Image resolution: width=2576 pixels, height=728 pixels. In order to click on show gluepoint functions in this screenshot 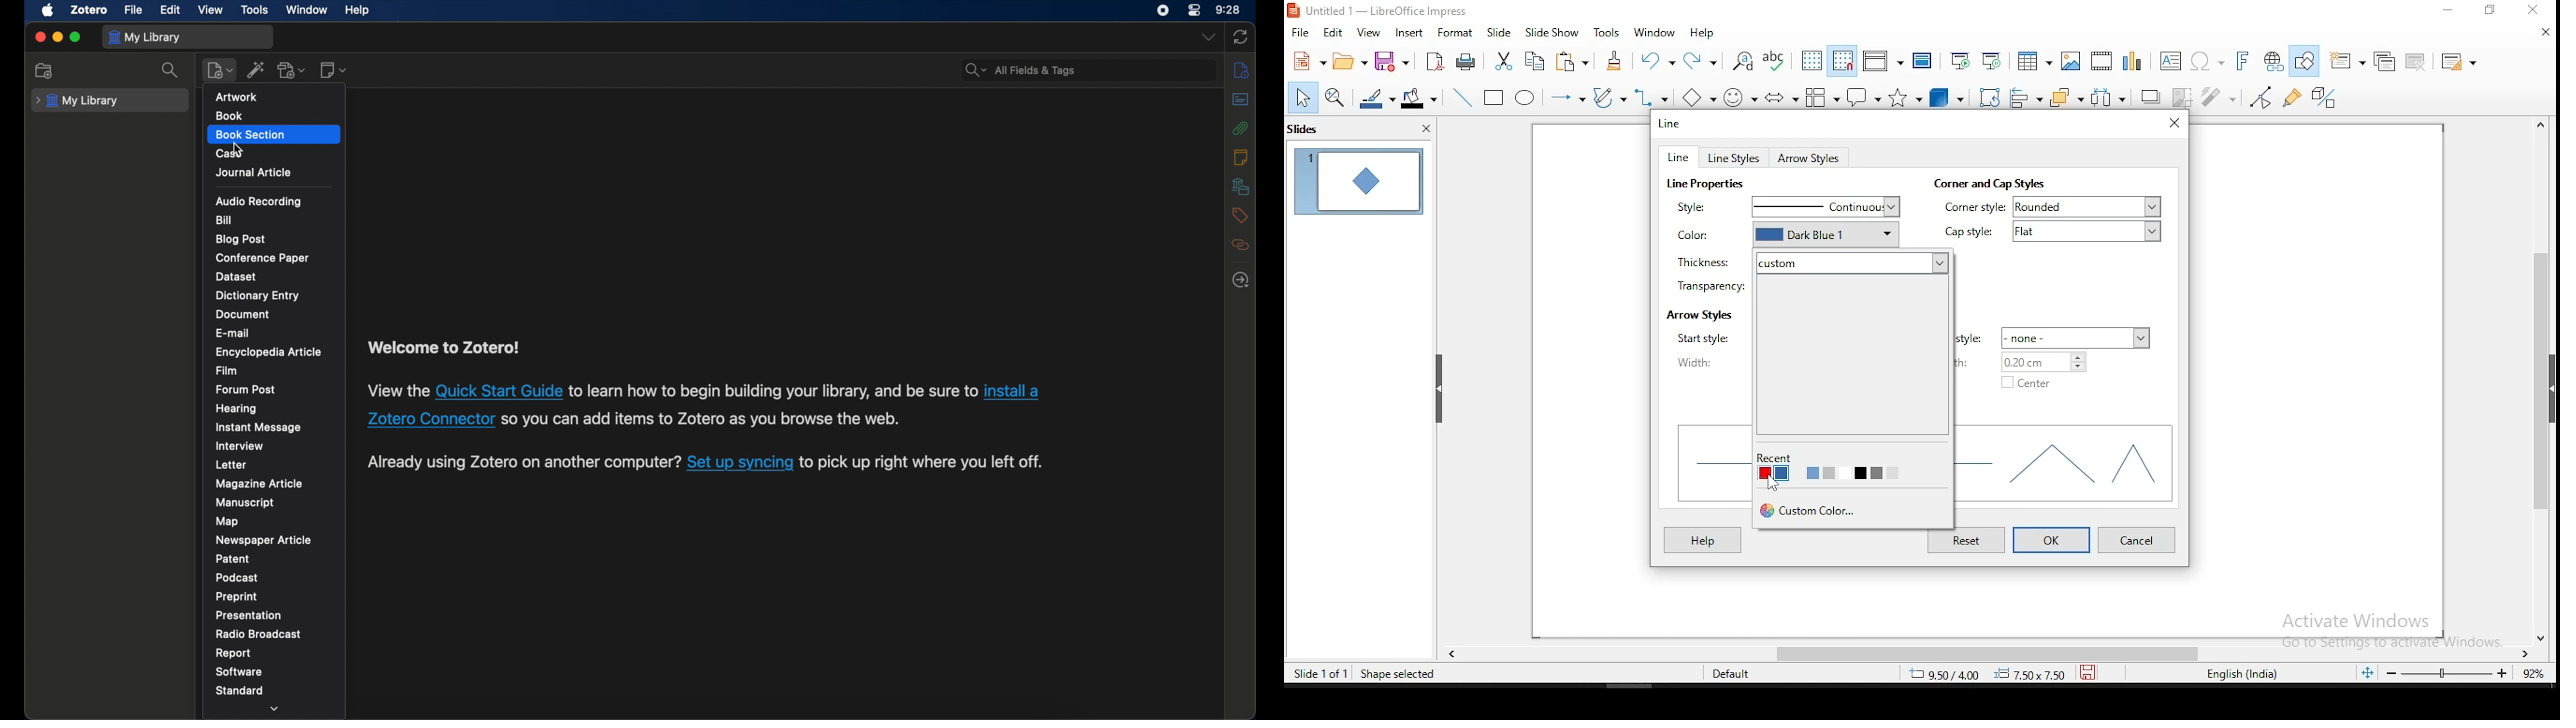, I will do `click(2293, 98)`.